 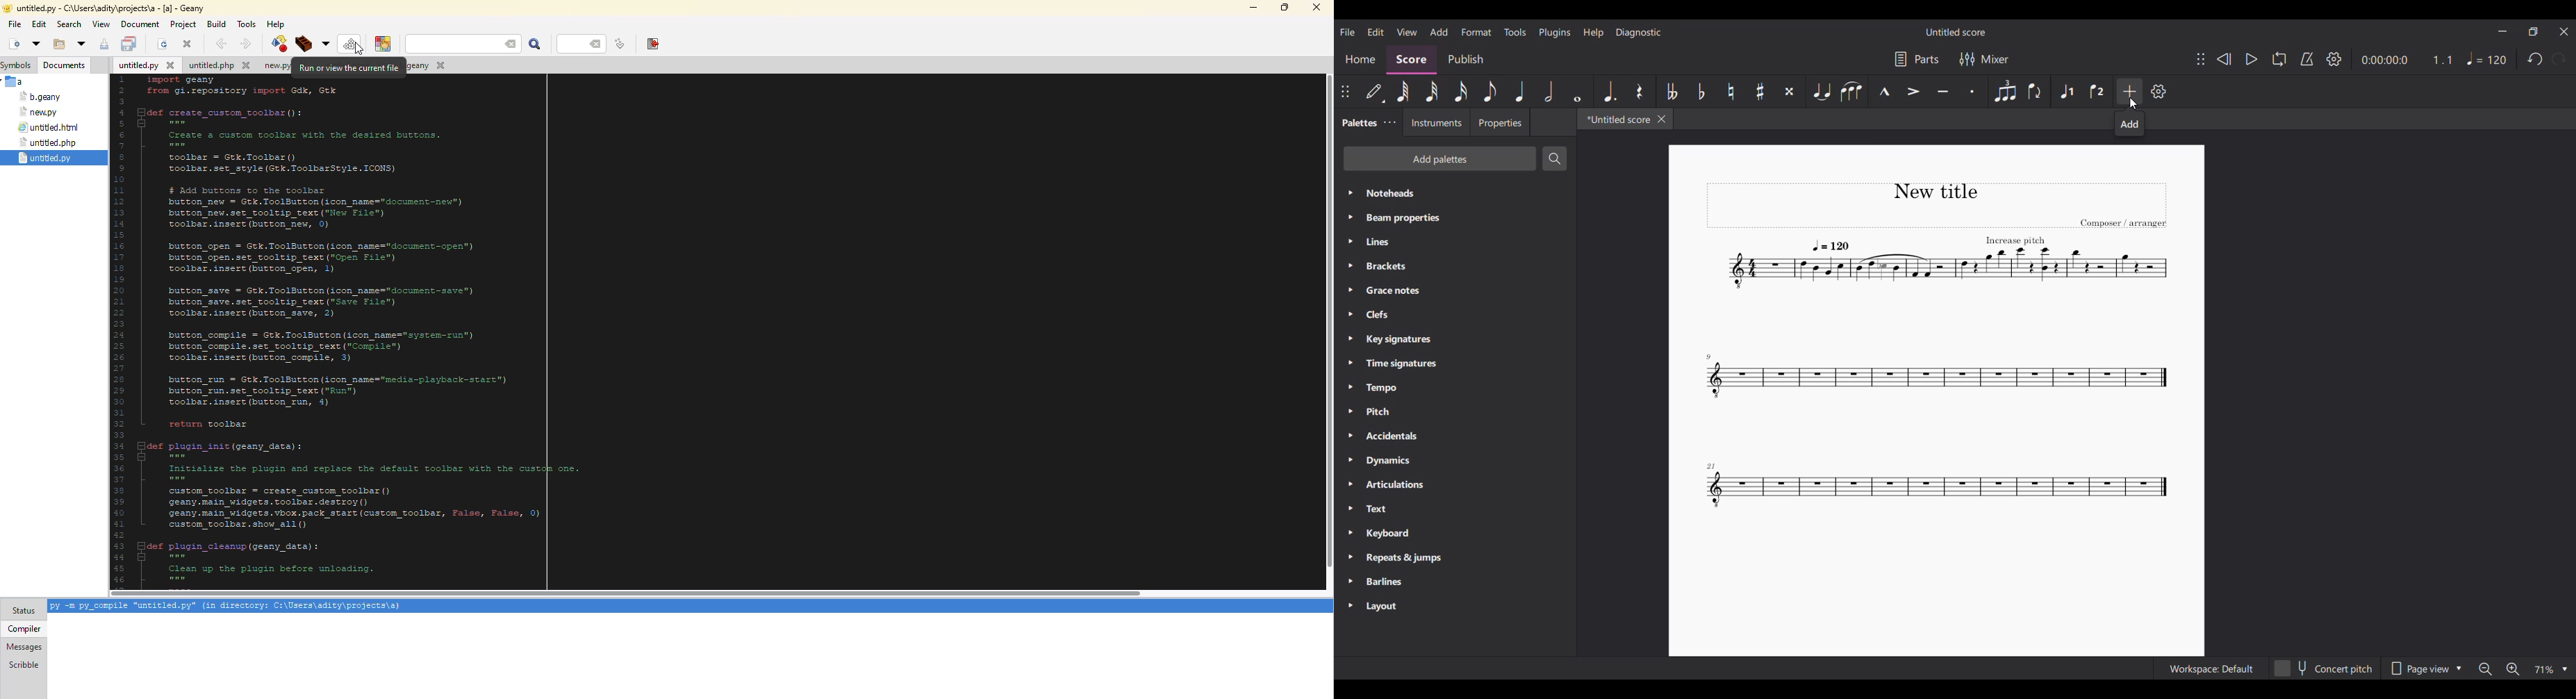 What do you see at coordinates (1456, 606) in the screenshot?
I see `Layout` at bounding box center [1456, 606].